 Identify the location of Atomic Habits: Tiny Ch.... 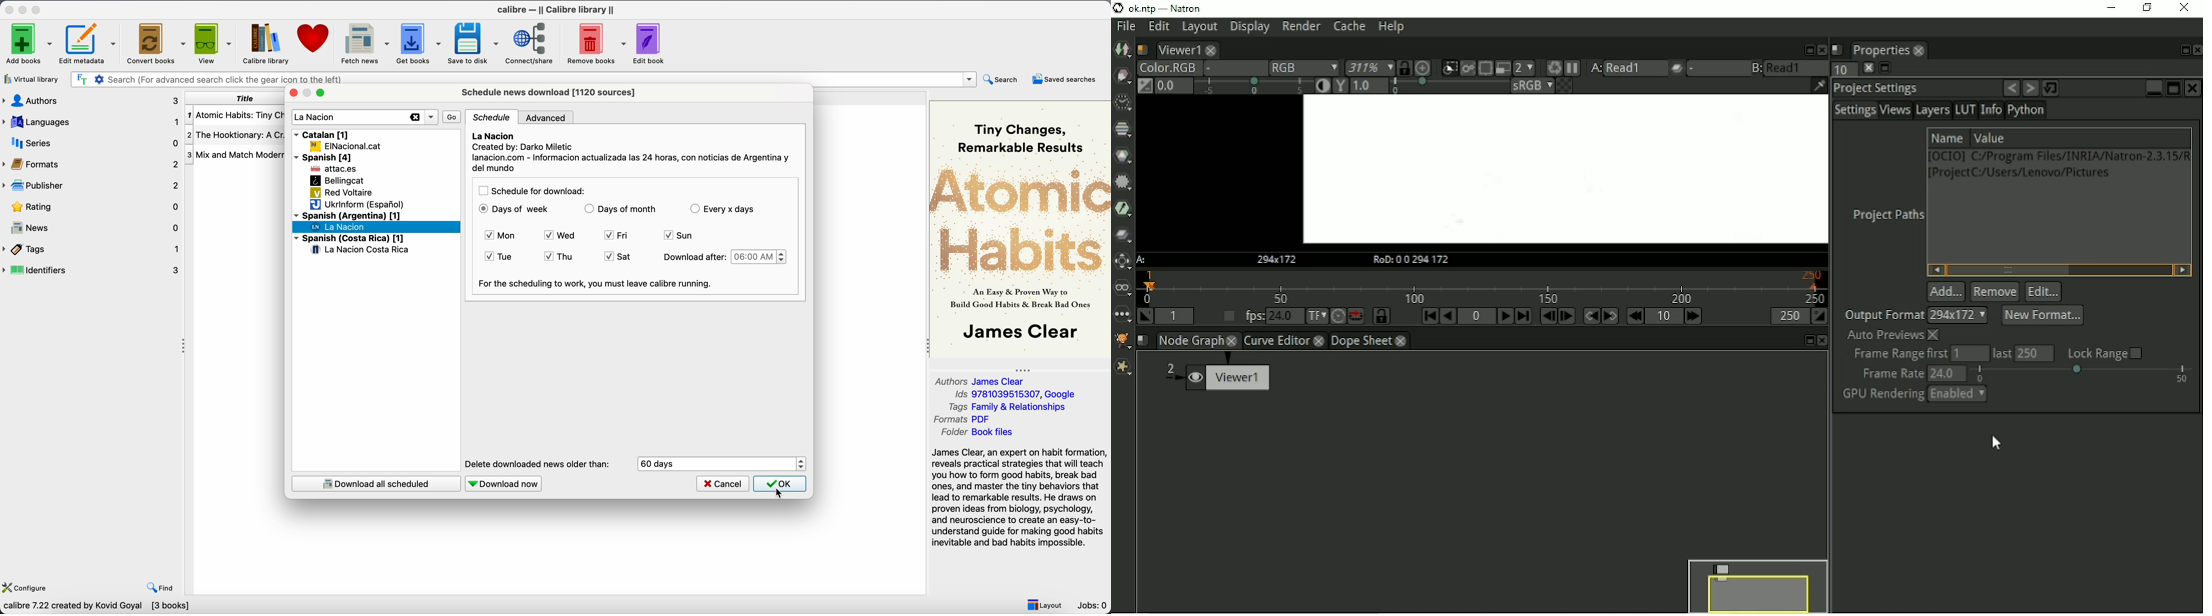
(236, 116).